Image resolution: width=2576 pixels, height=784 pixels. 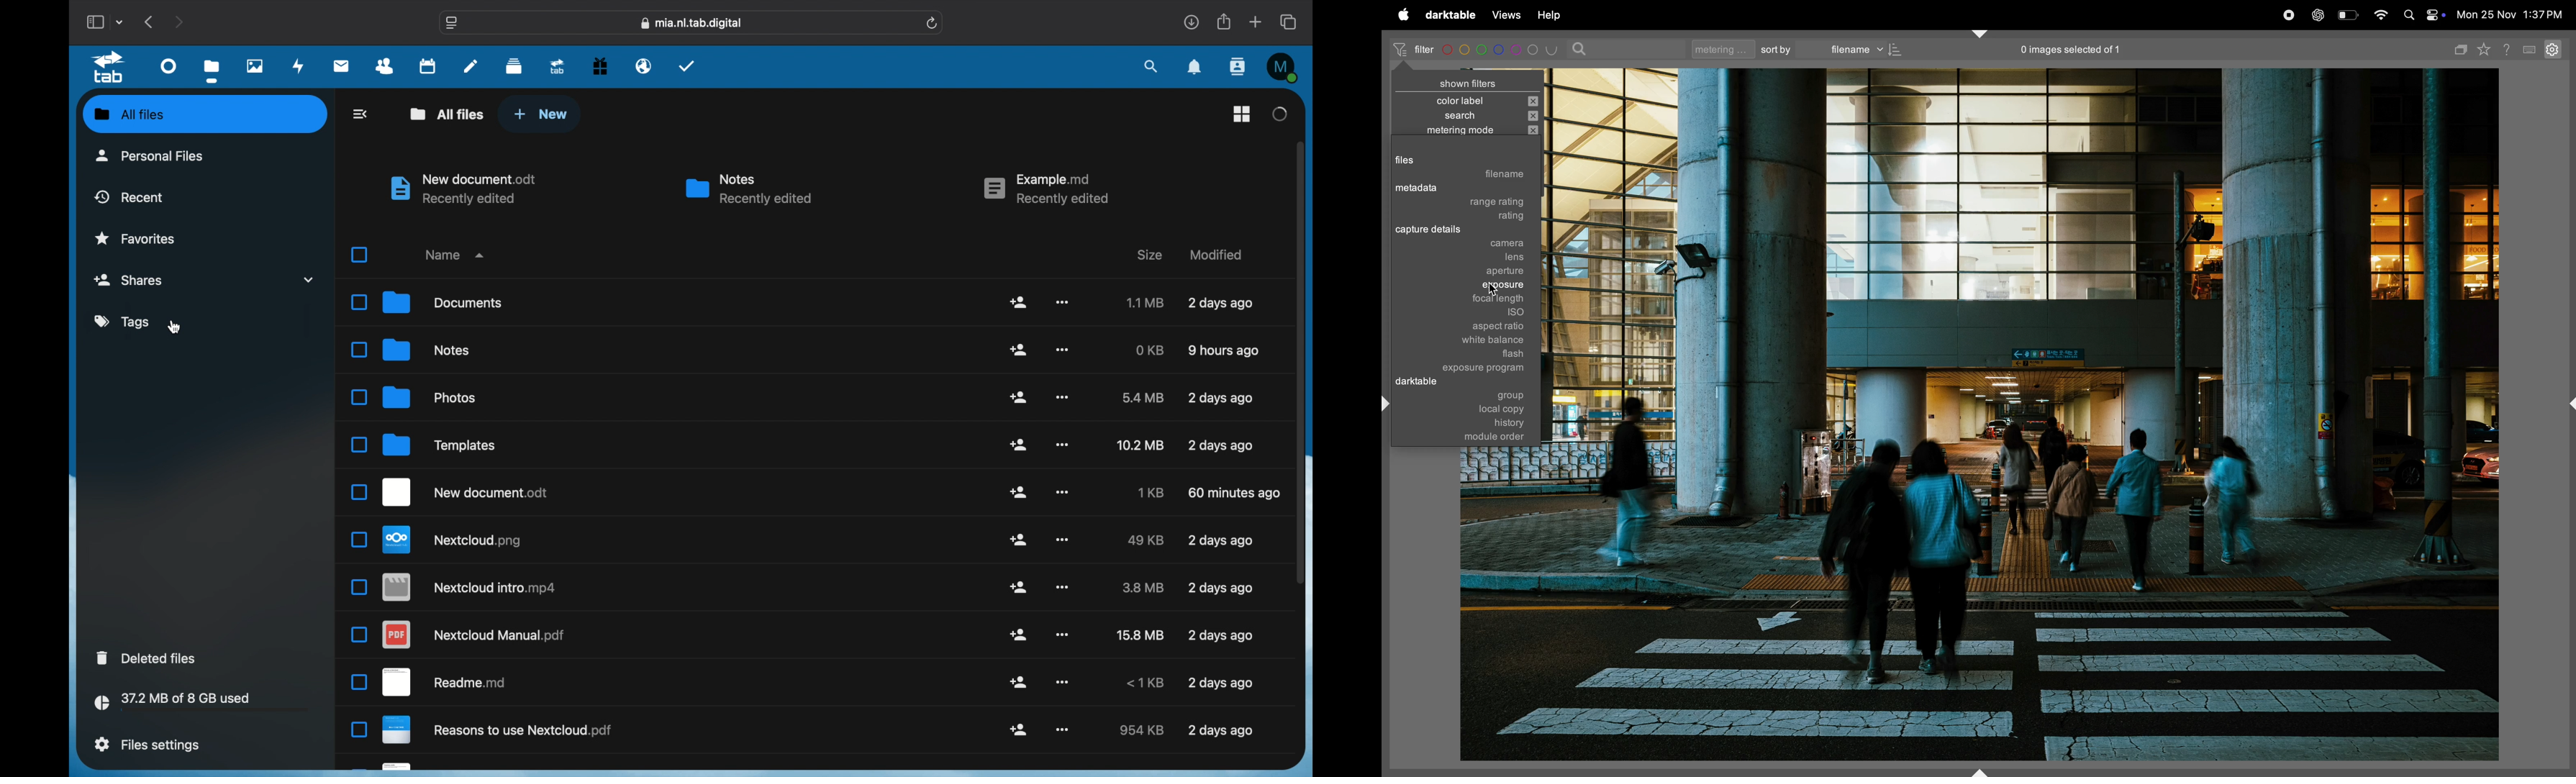 I want to click on mail, so click(x=342, y=65).